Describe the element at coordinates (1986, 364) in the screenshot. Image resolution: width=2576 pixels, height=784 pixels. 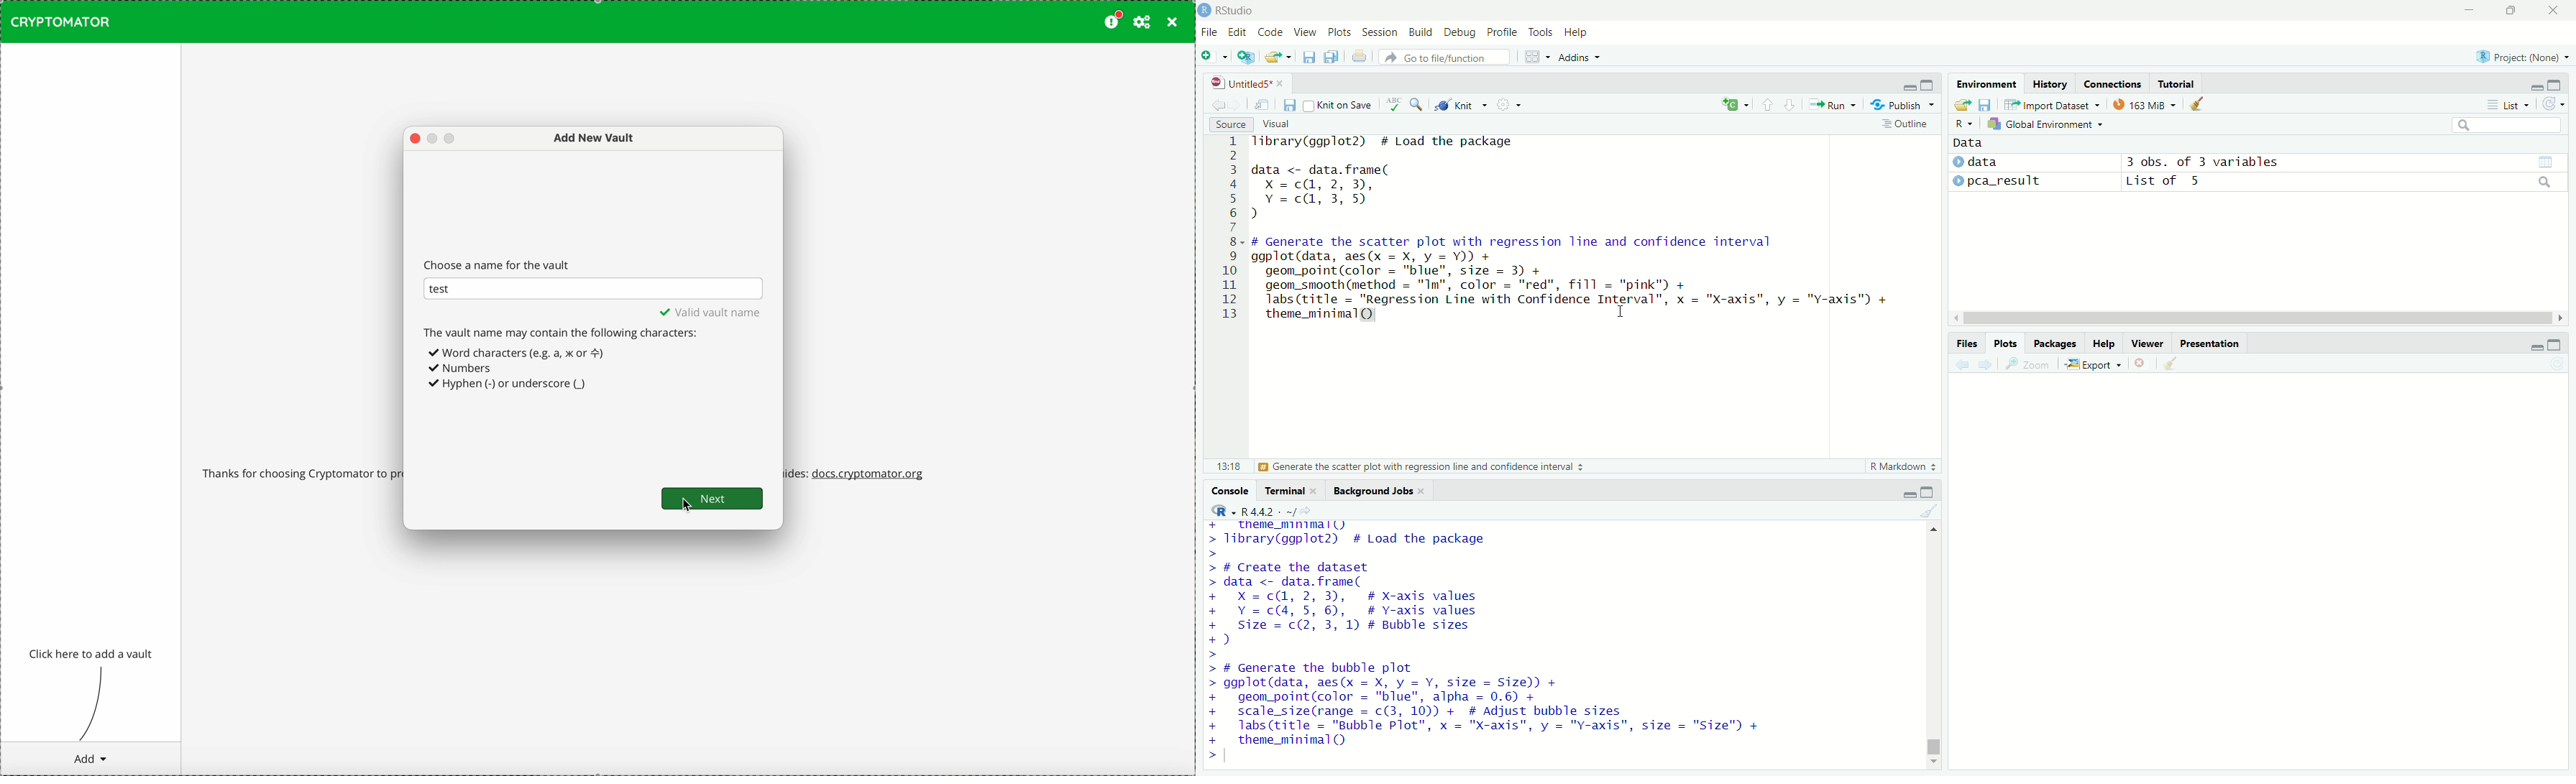
I see `Next plot` at that location.